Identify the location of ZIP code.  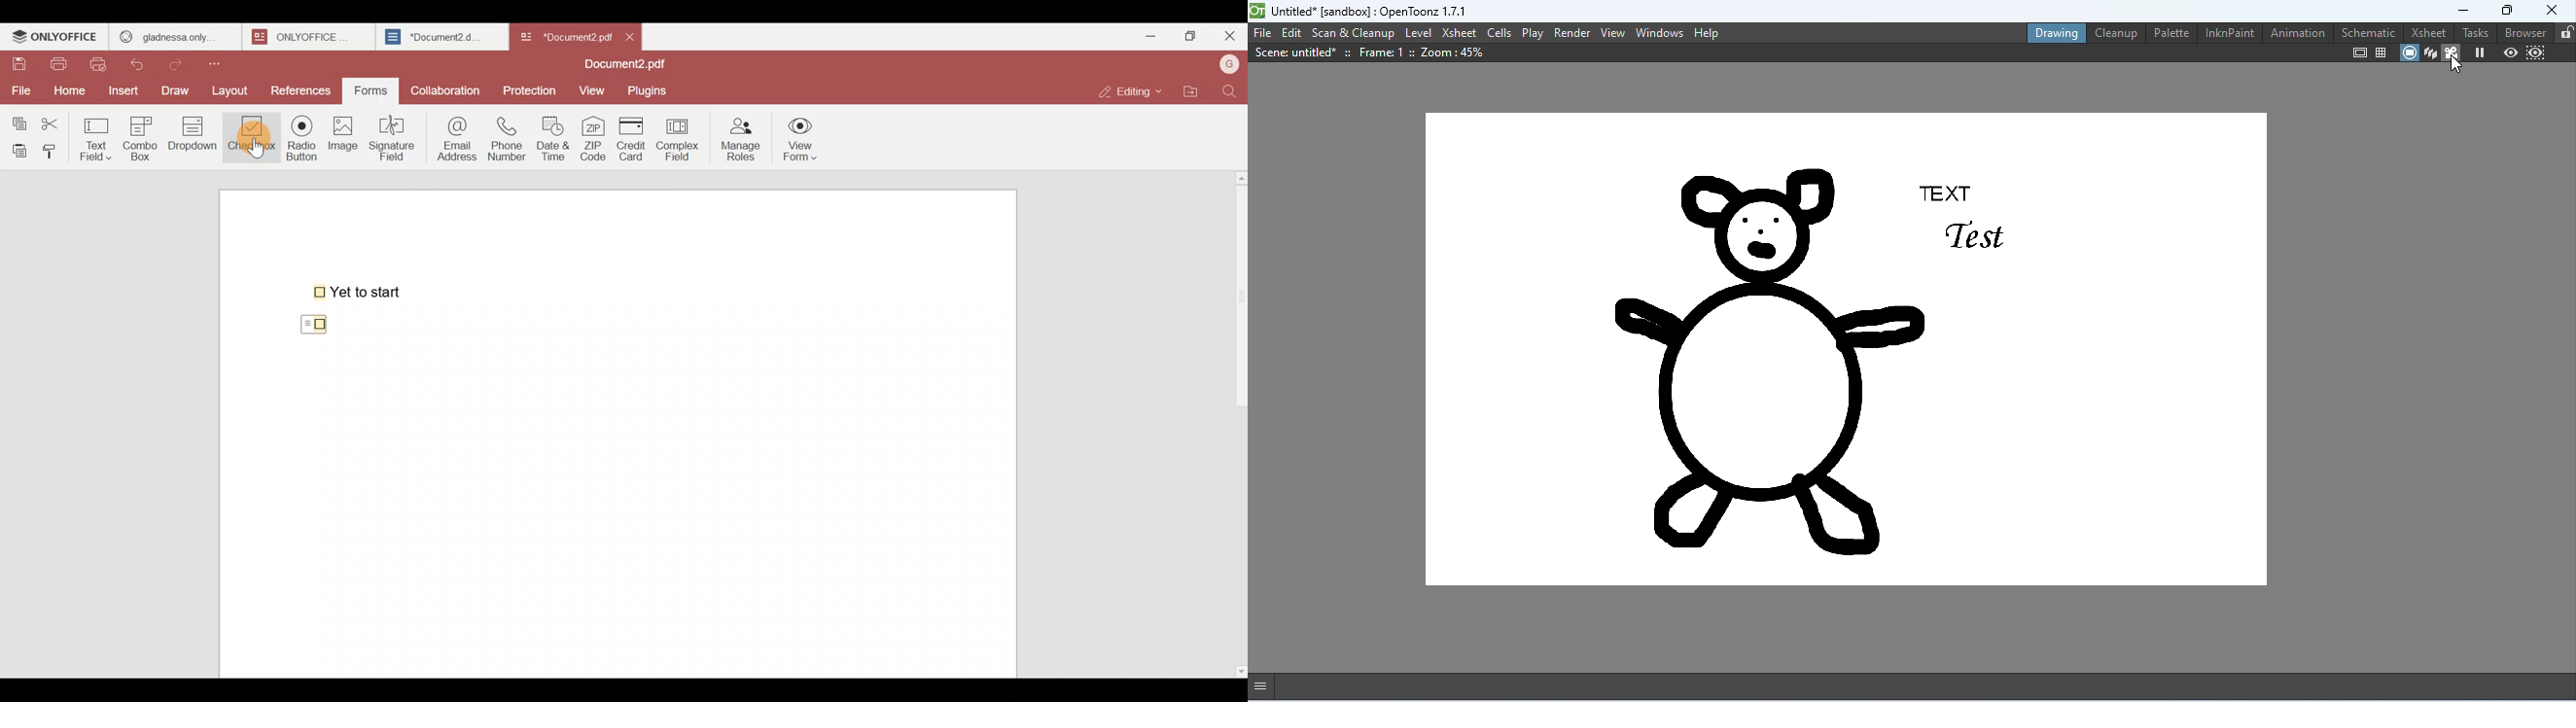
(593, 140).